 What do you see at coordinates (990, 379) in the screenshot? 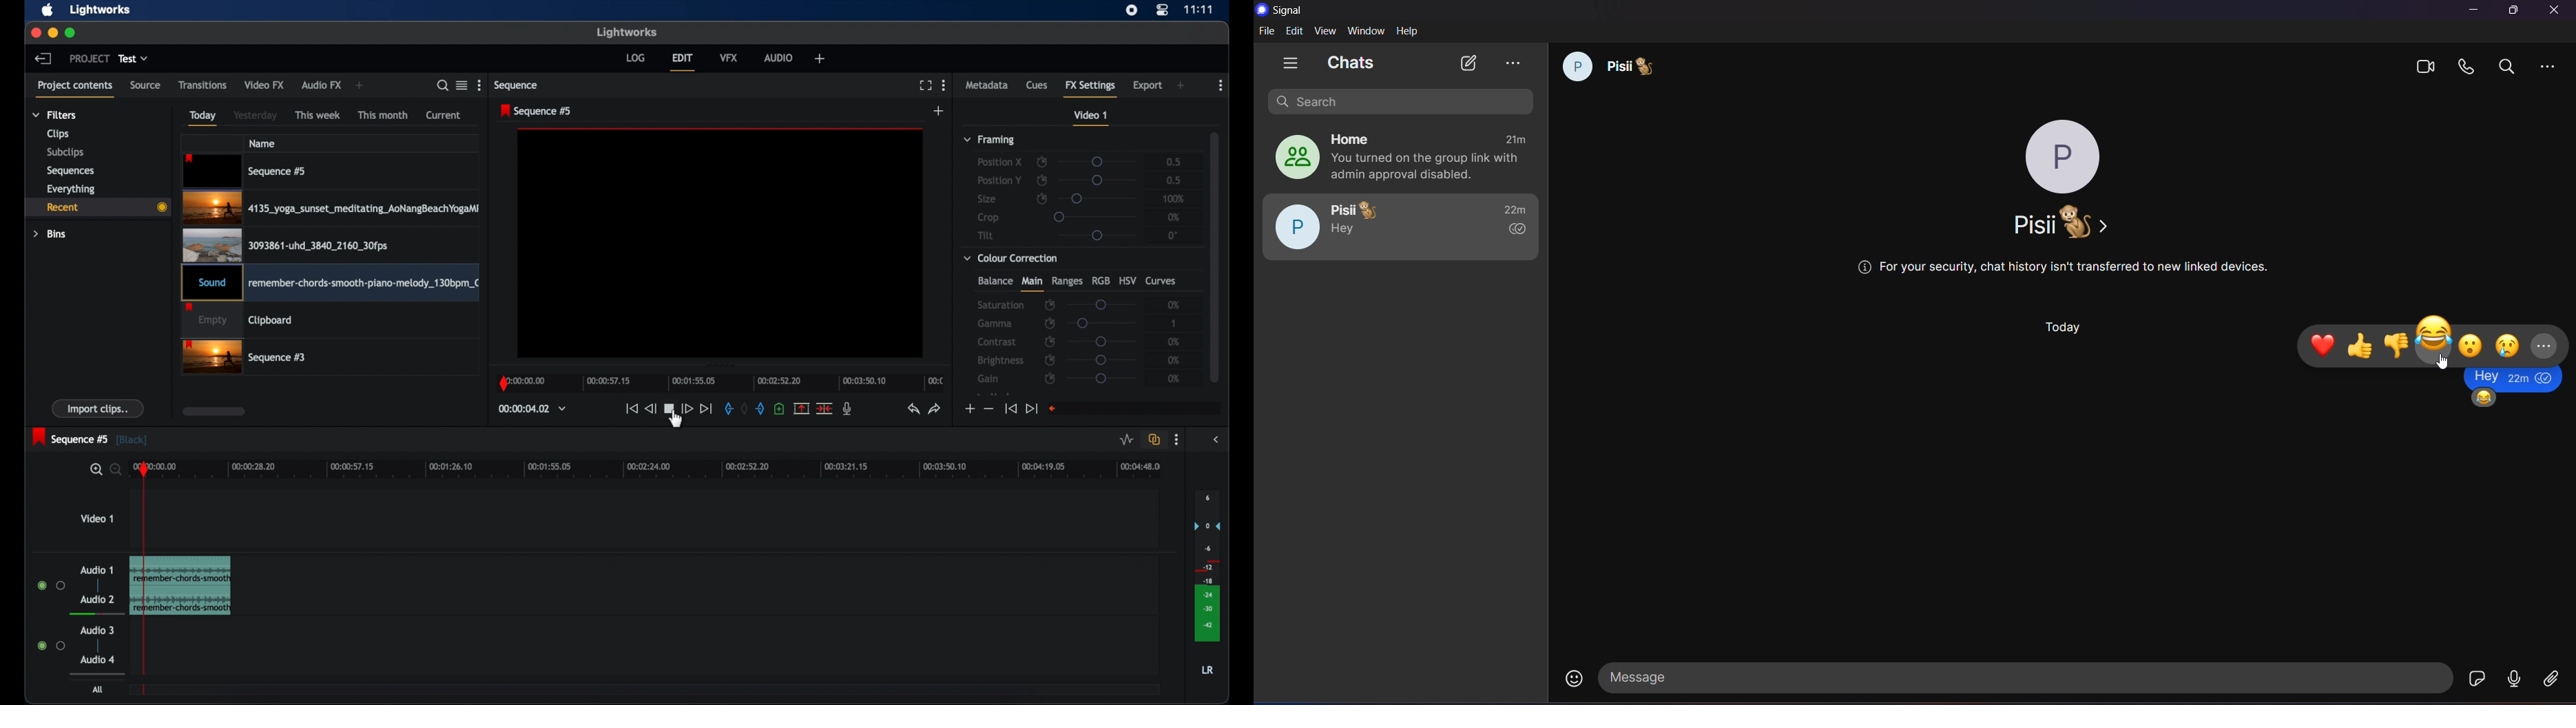
I see `gain` at bounding box center [990, 379].